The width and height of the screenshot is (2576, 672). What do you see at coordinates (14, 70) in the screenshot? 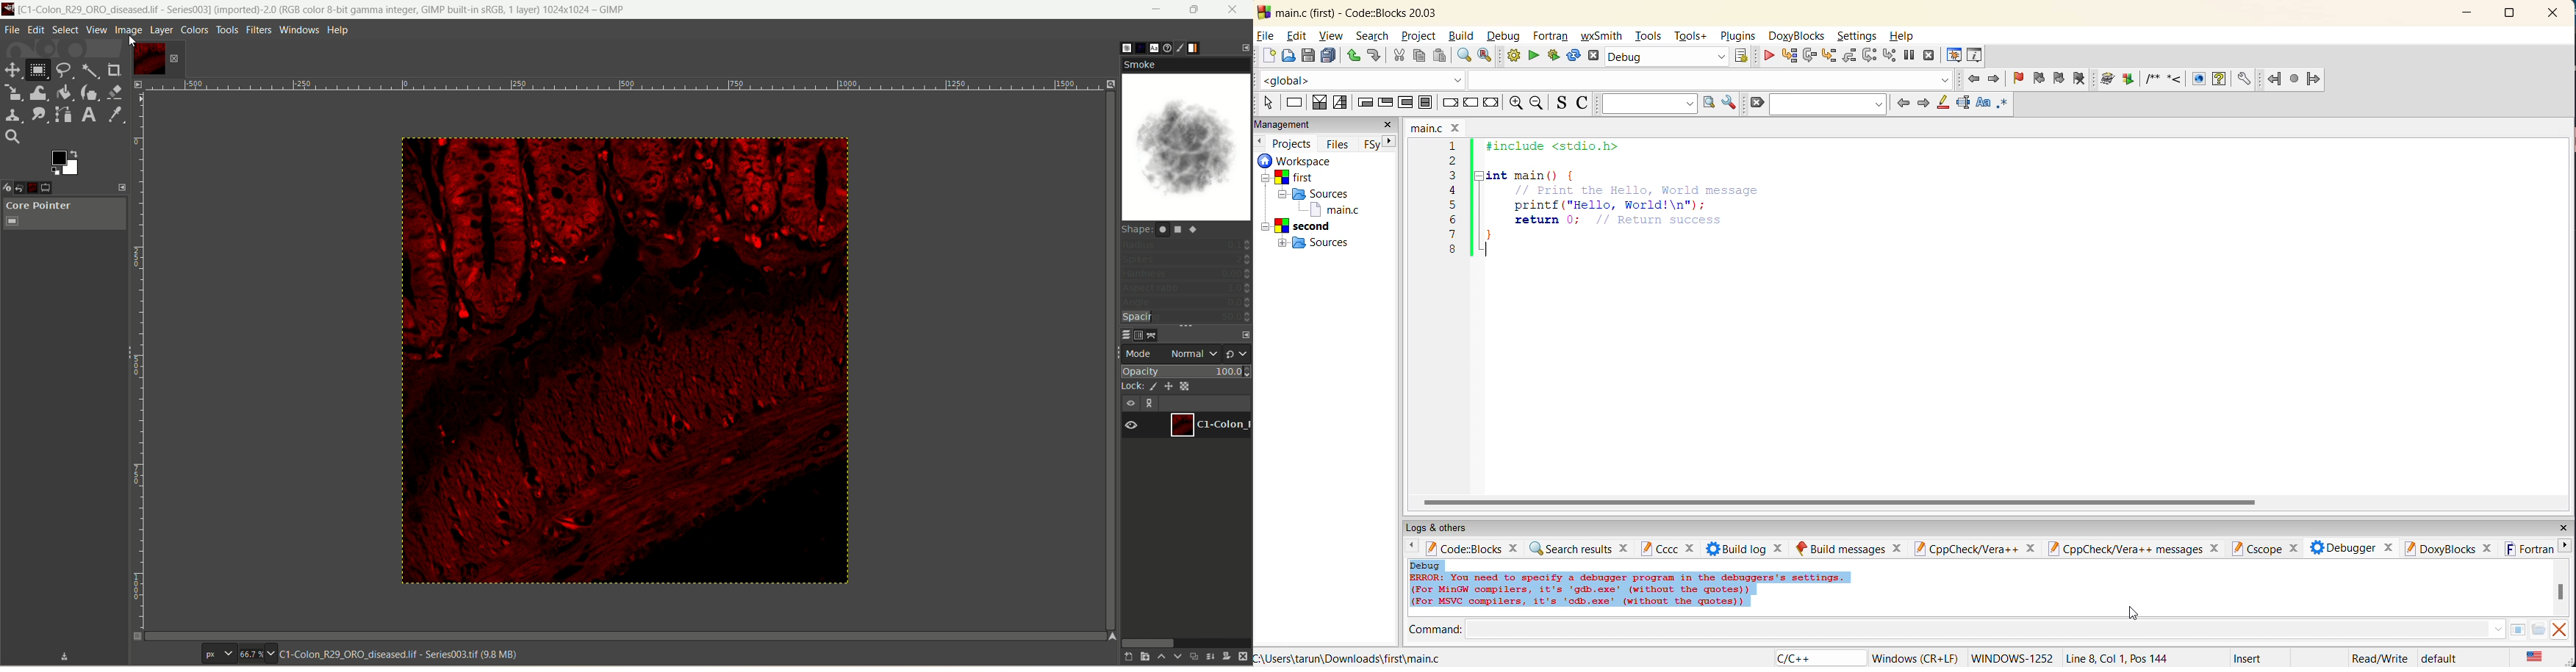
I see `move tool` at bounding box center [14, 70].